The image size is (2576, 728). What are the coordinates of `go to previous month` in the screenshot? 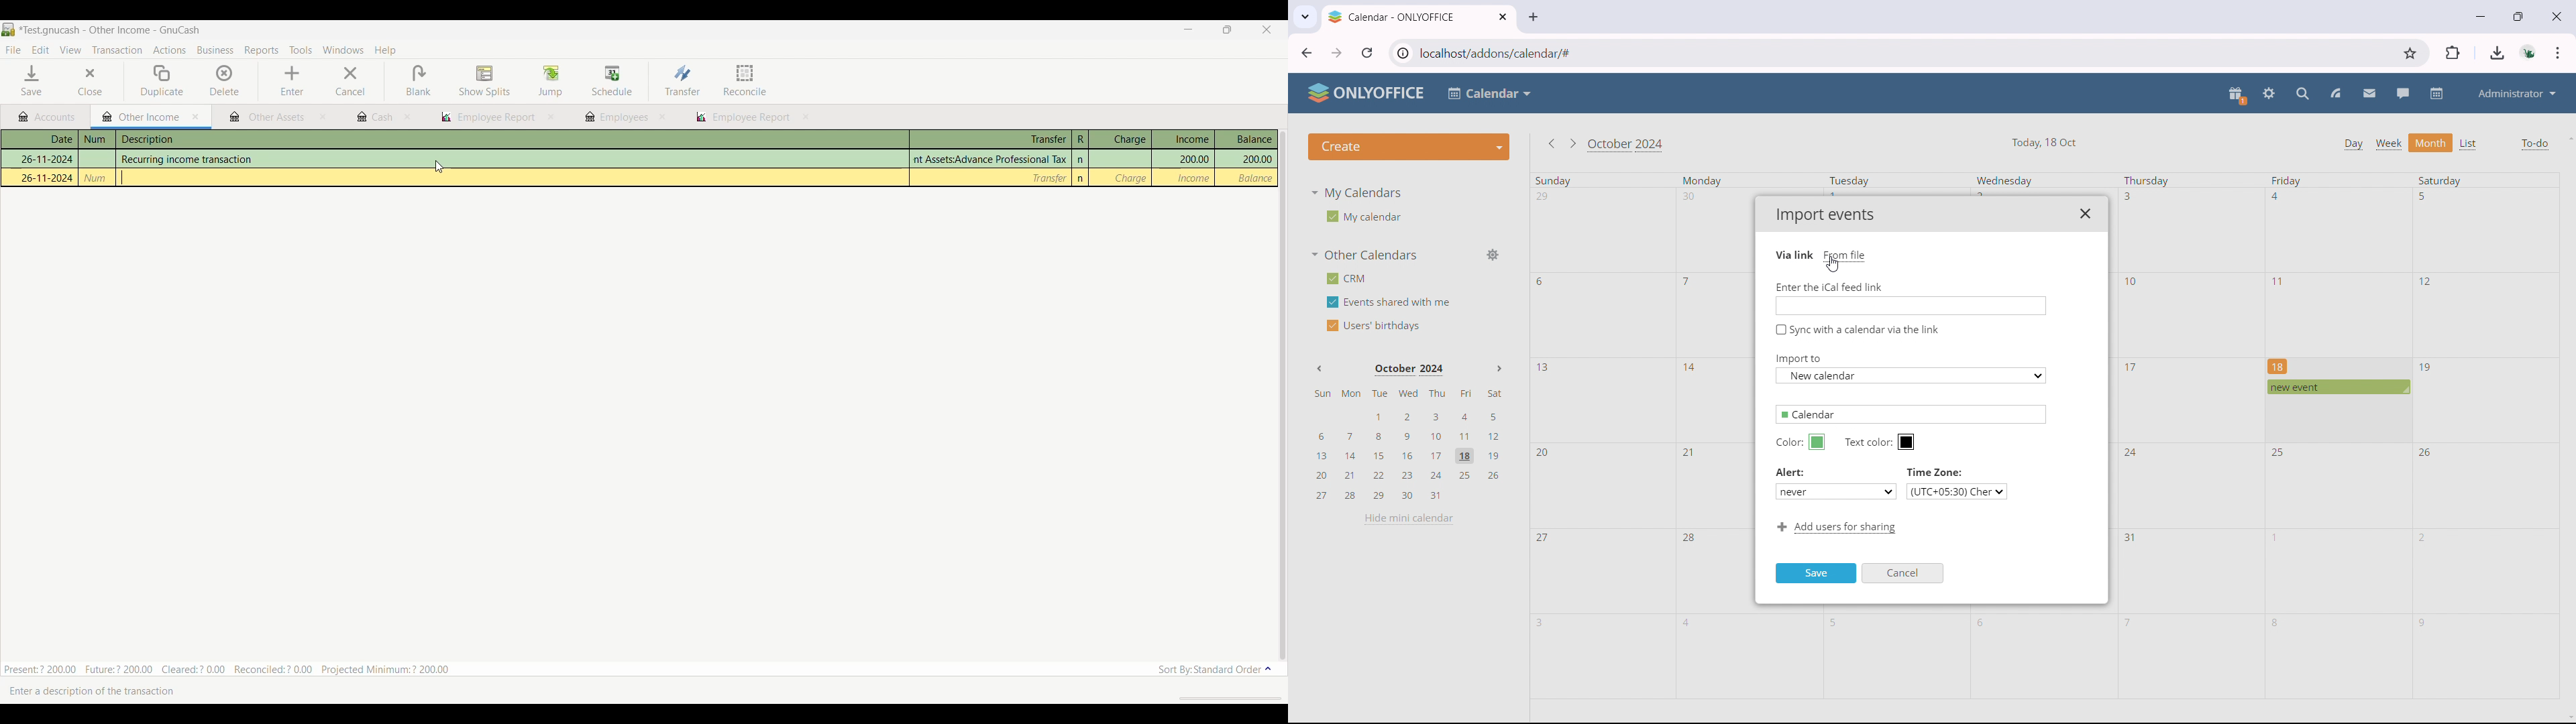 It's located at (1551, 144).